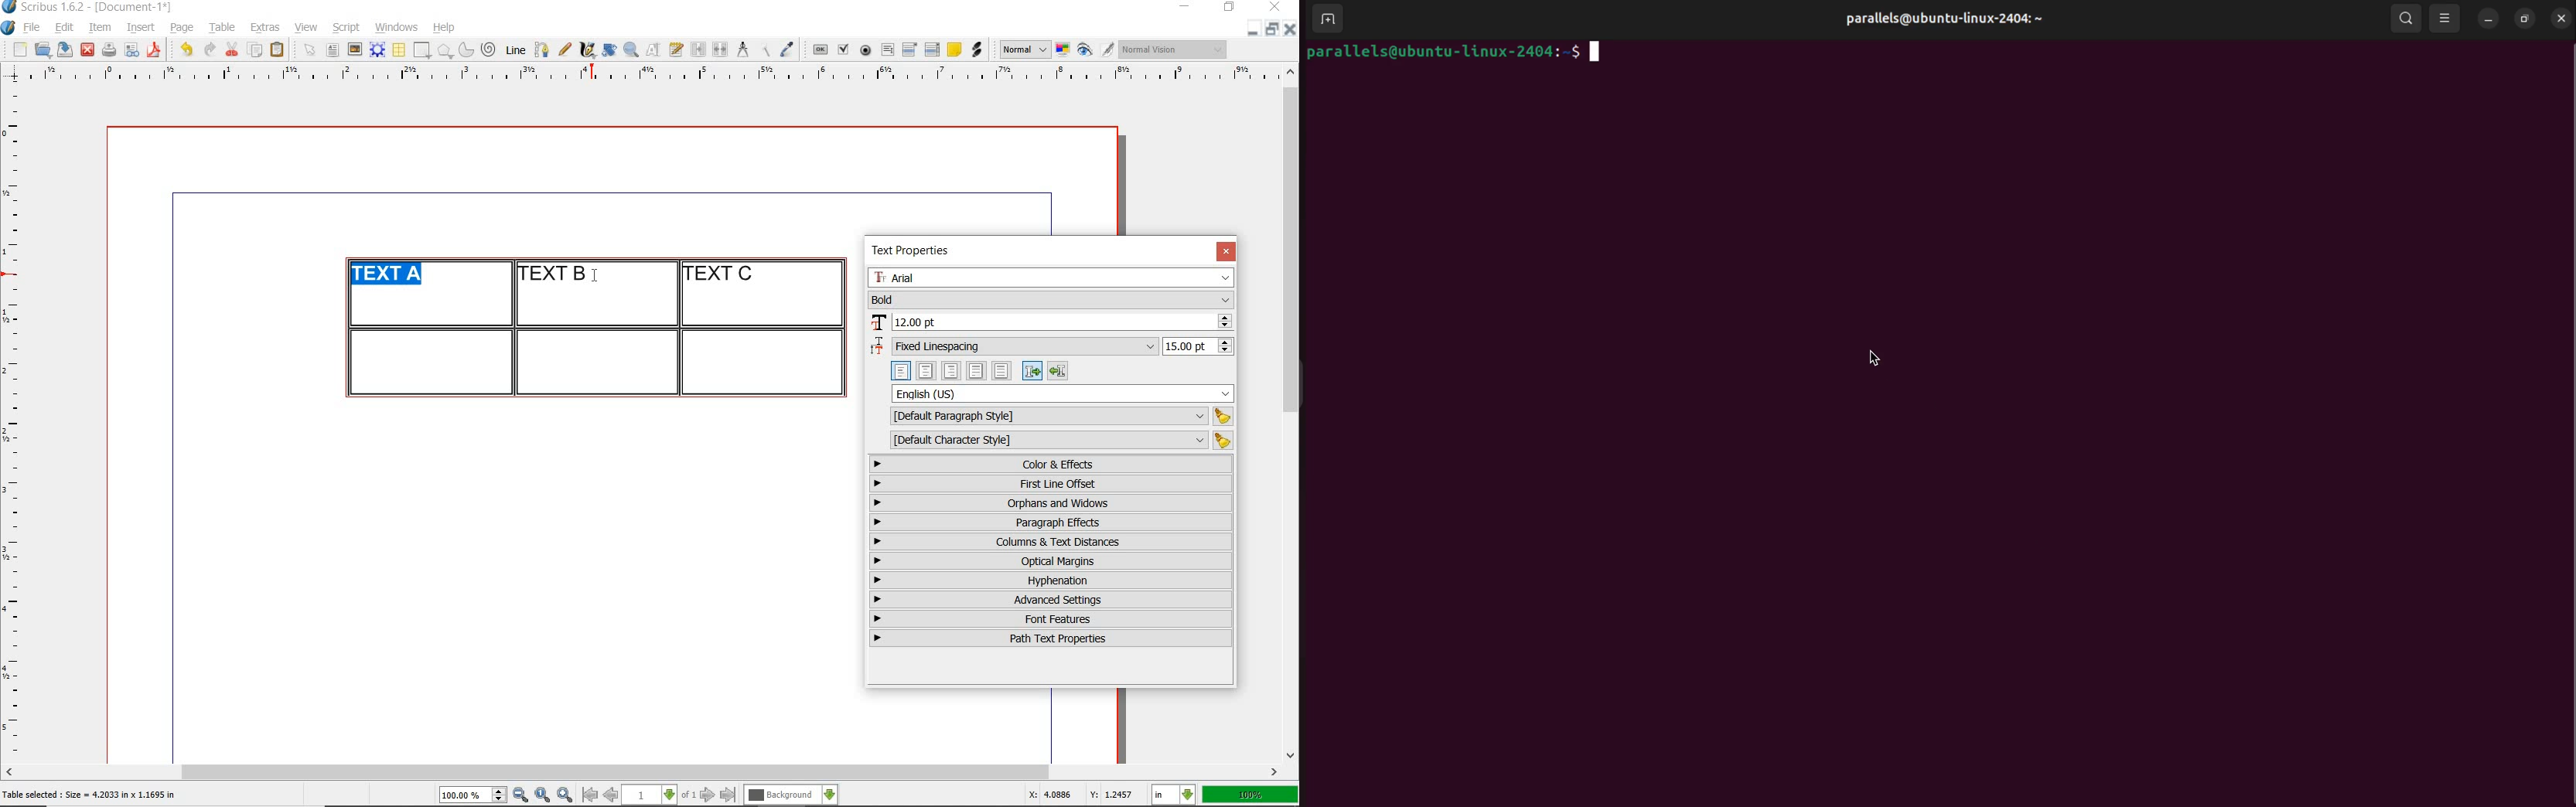 The image size is (2576, 812). Describe the element at coordinates (346, 27) in the screenshot. I see `script` at that location.